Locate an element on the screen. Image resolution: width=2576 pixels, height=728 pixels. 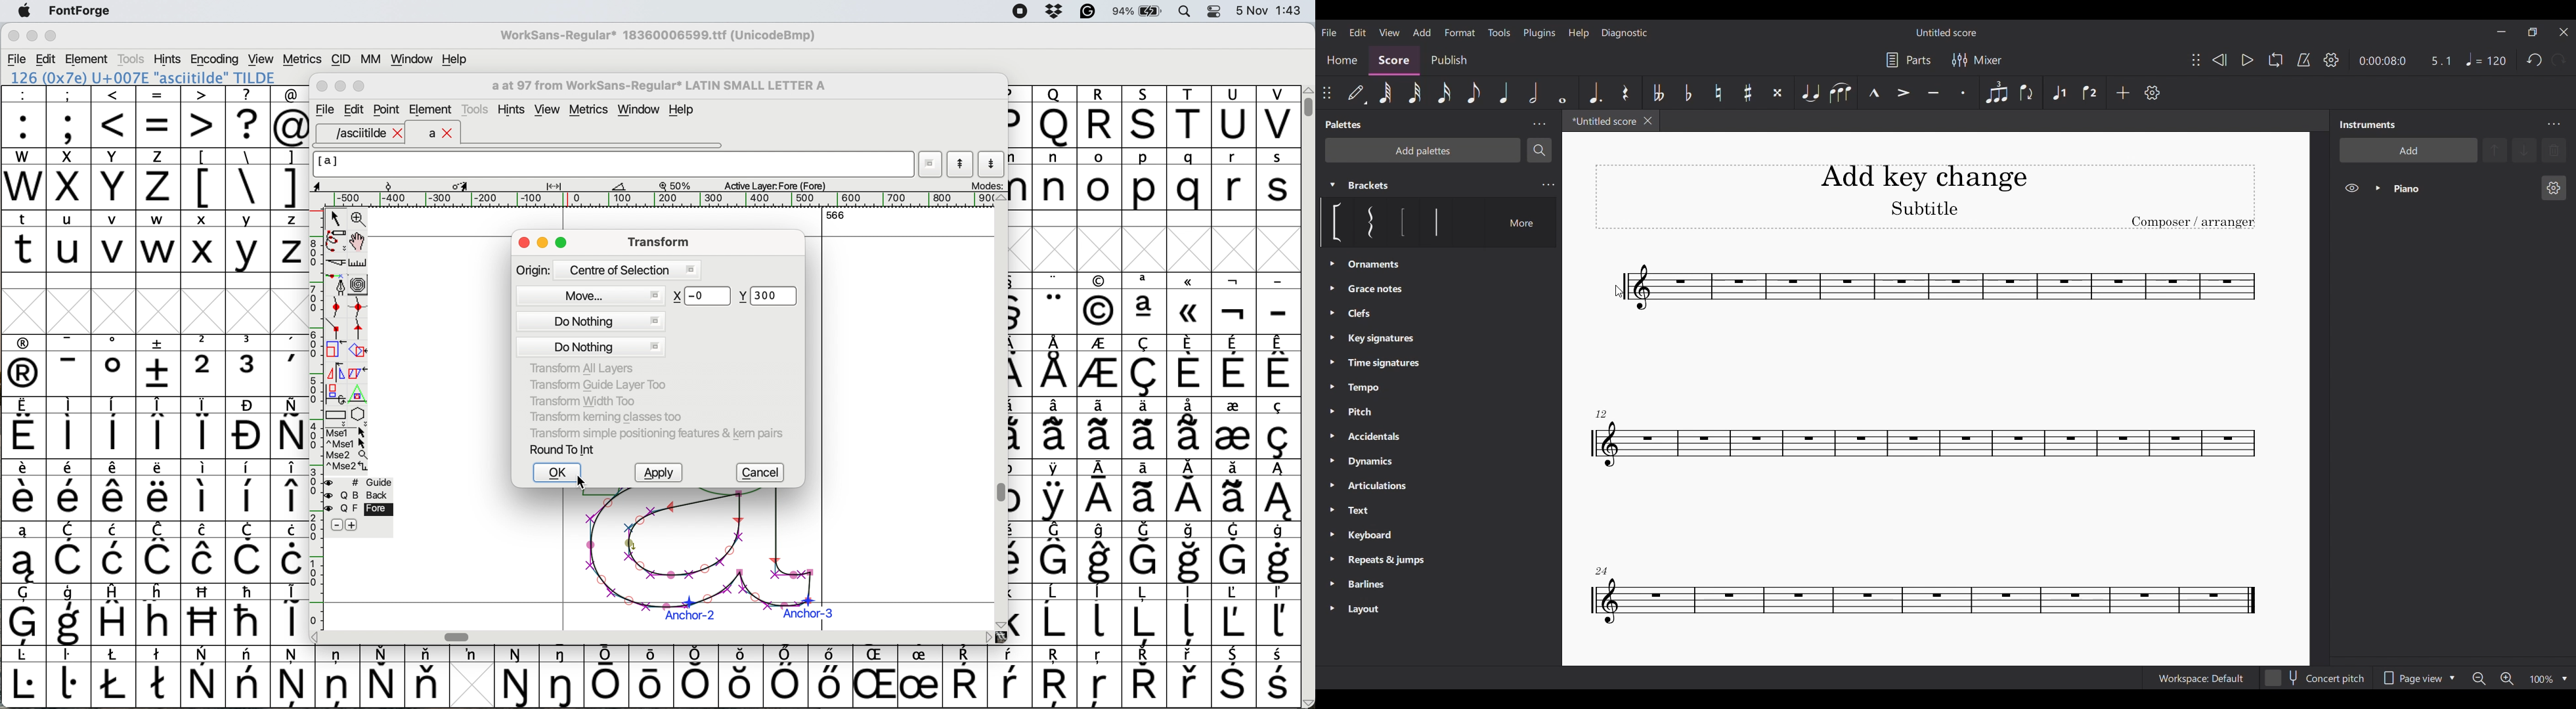
Page view options is located at coordinates (2418, 678).